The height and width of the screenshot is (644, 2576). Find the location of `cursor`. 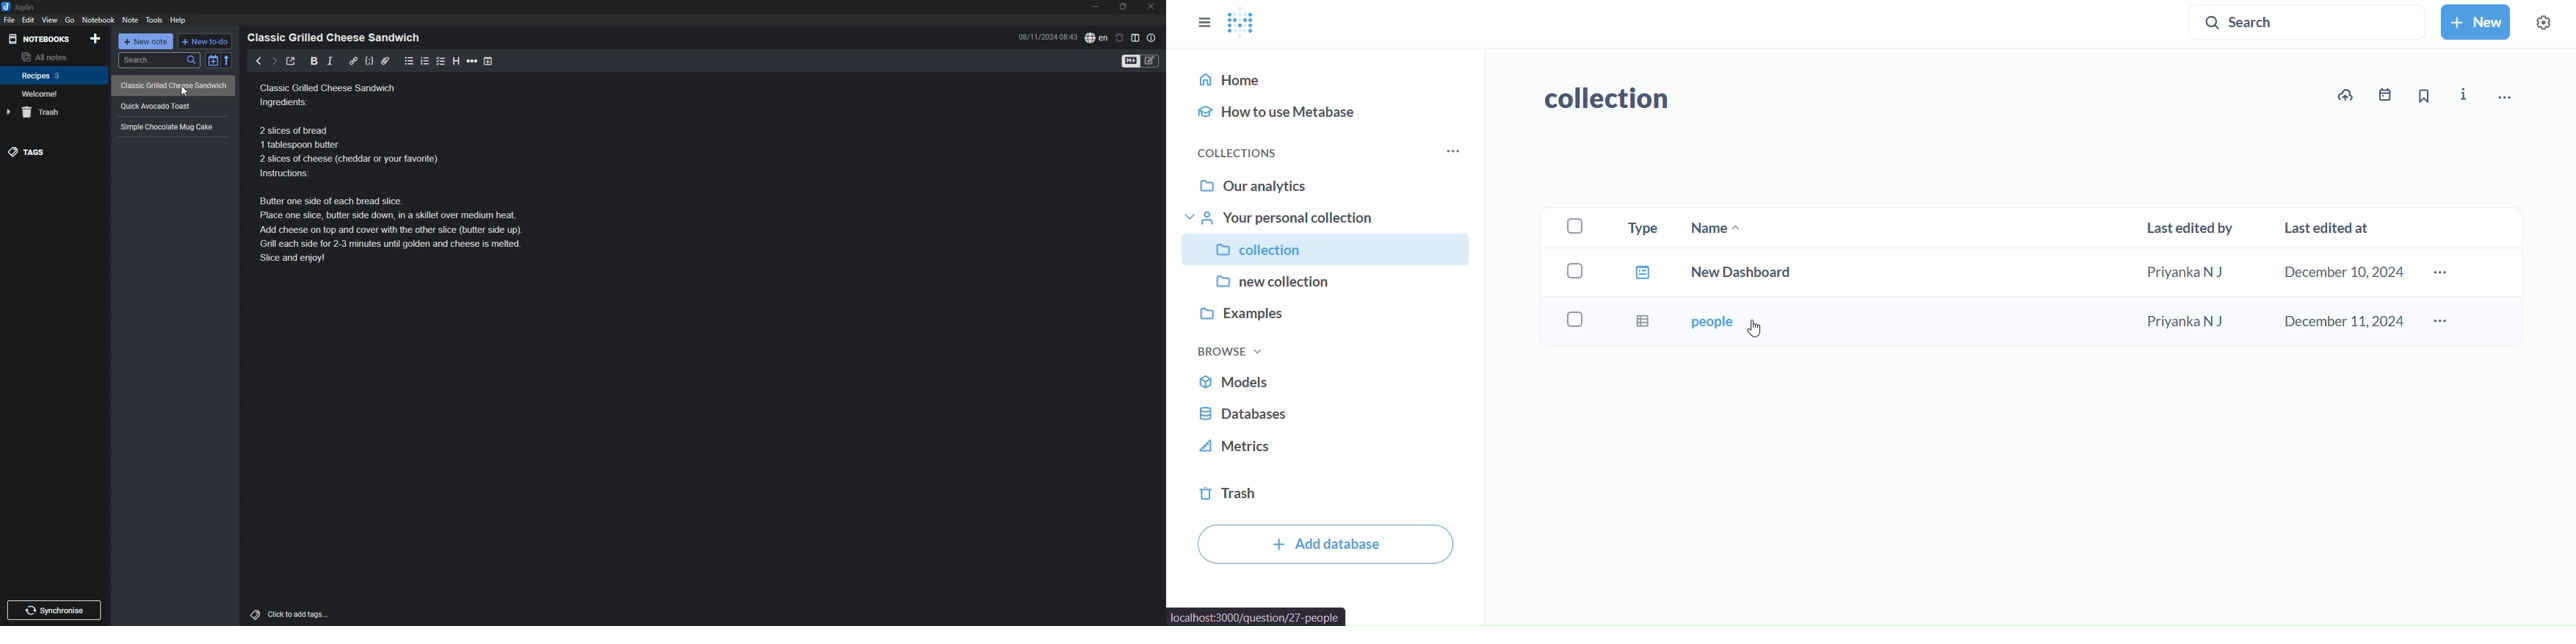

cursor is located at coordinates (184, 91).